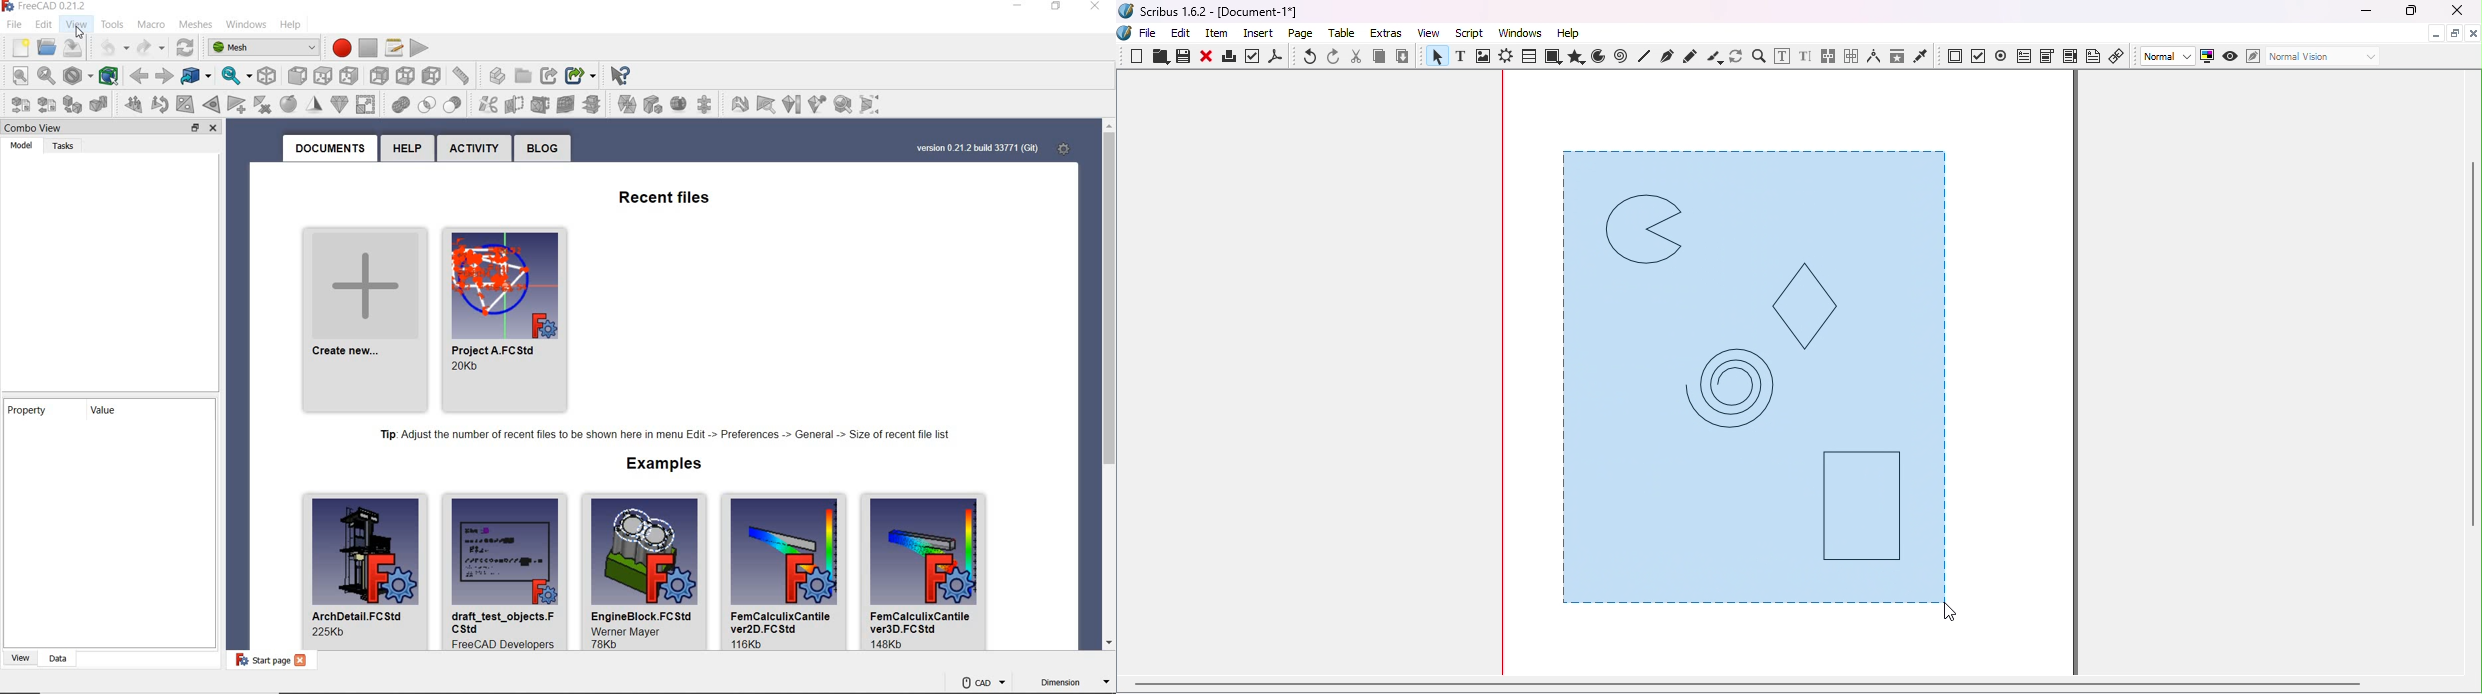 This screenshot has width=2492, height=700. I want to click on recent files, so click(652, 195).